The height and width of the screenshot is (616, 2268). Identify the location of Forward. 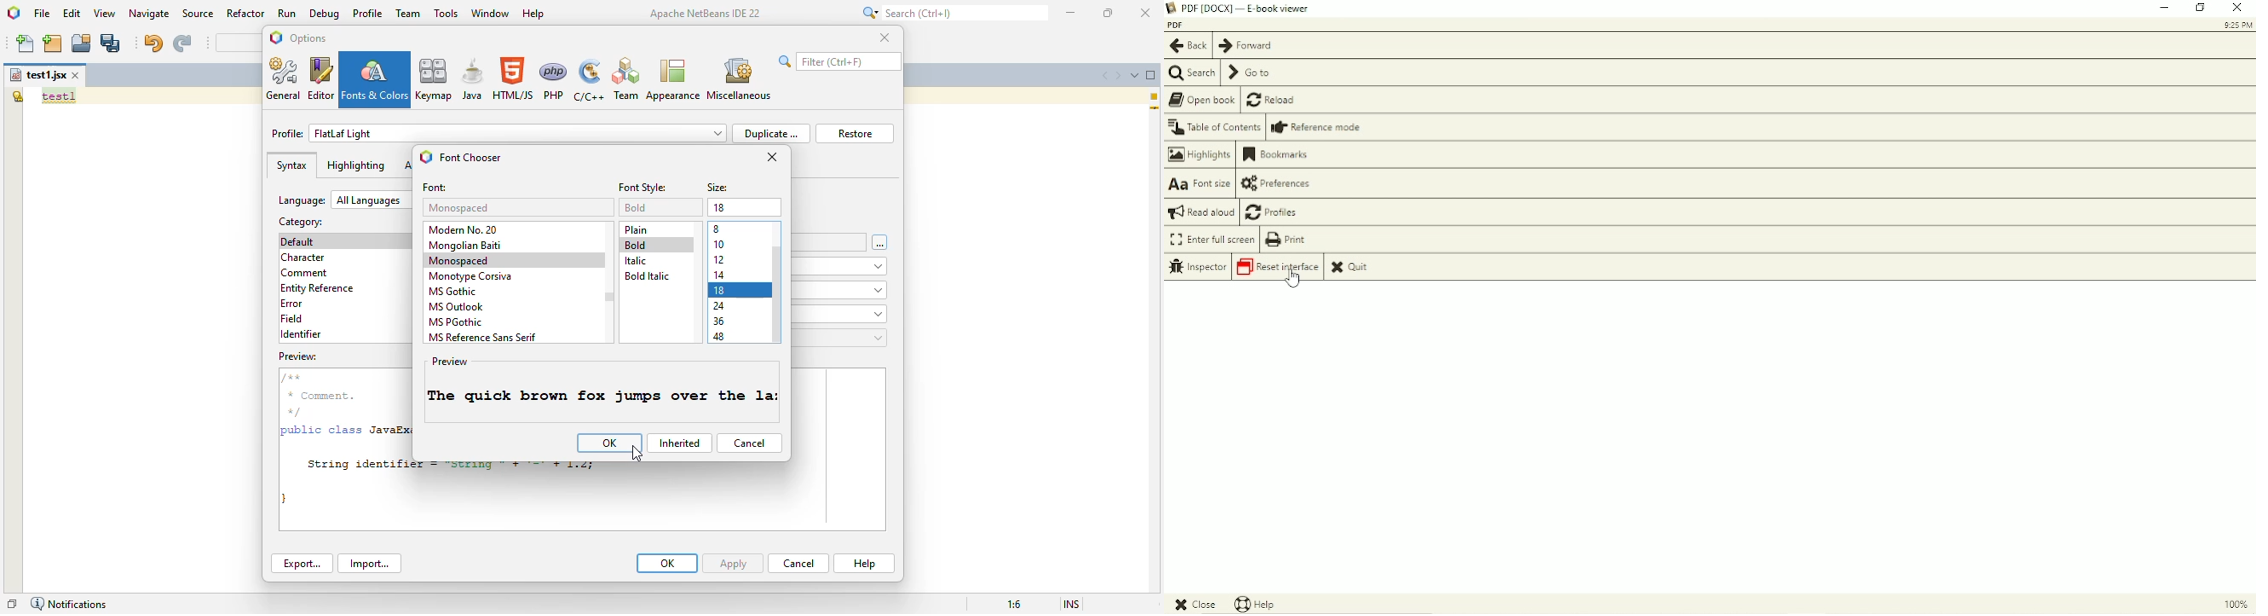
(1245, 46).